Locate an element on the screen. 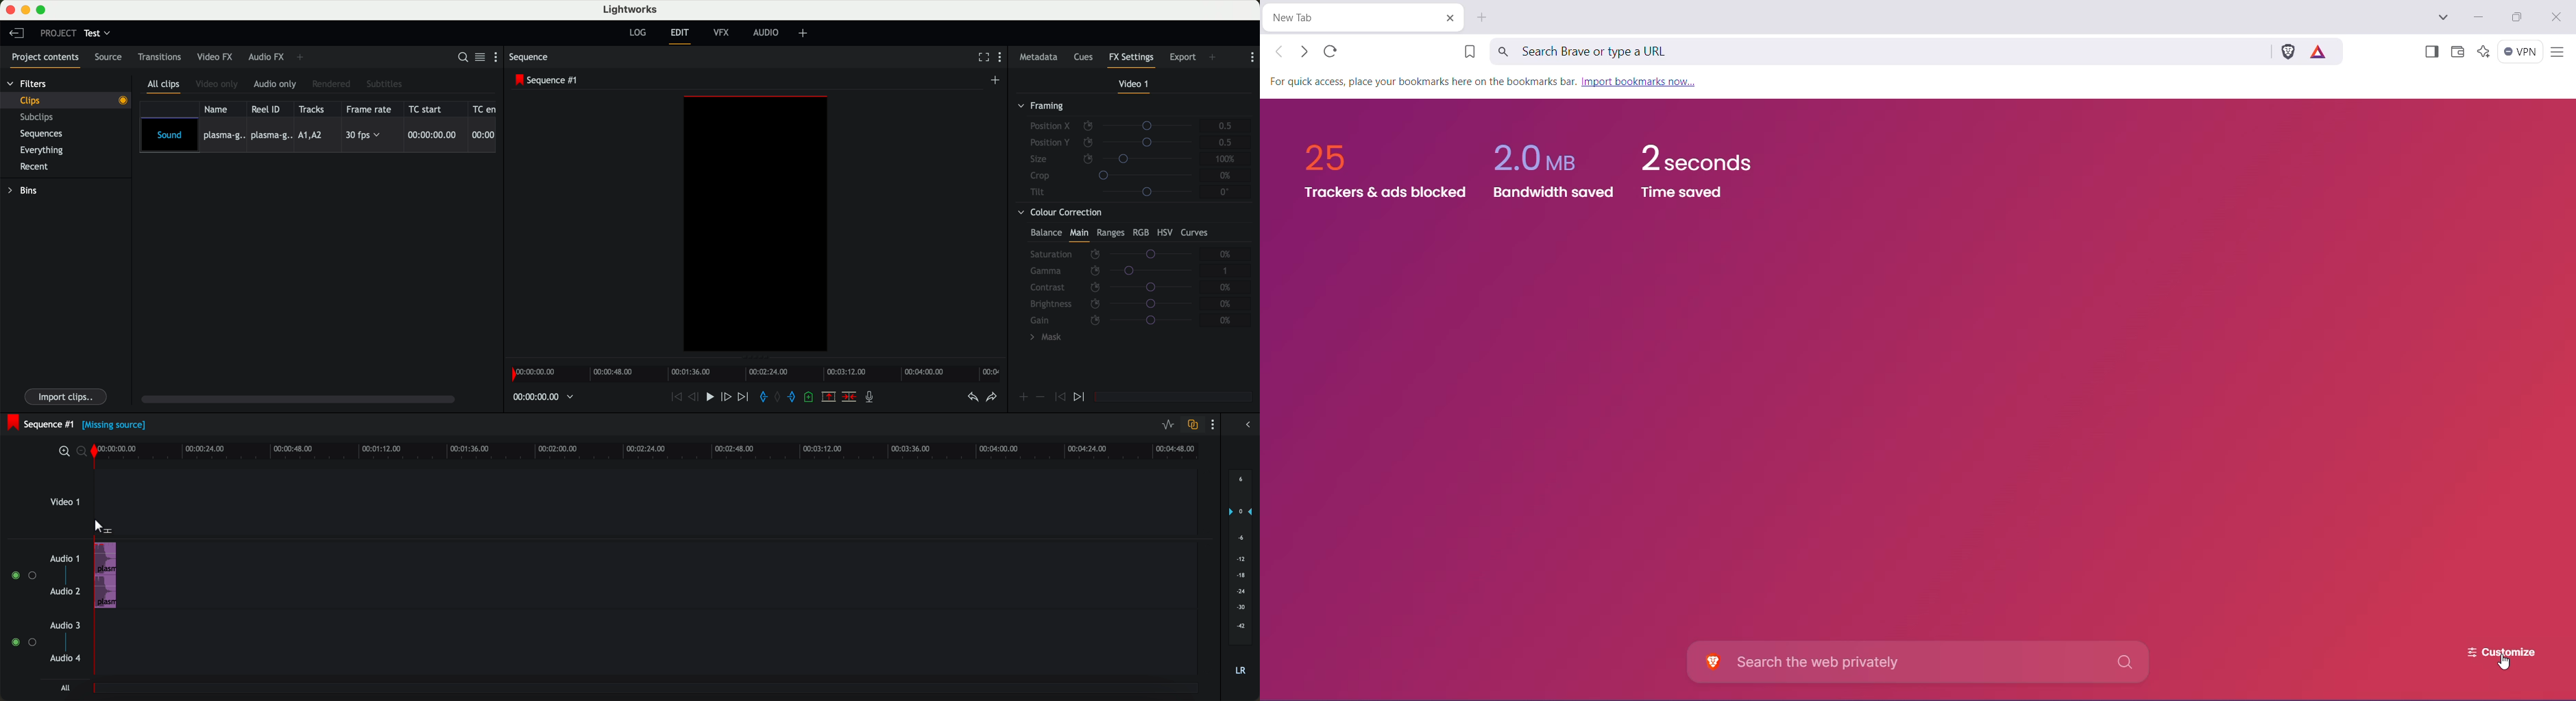 This screenshot has width=2576, height=728. add keyframe at the current position is located at coordinates (1024, 397).